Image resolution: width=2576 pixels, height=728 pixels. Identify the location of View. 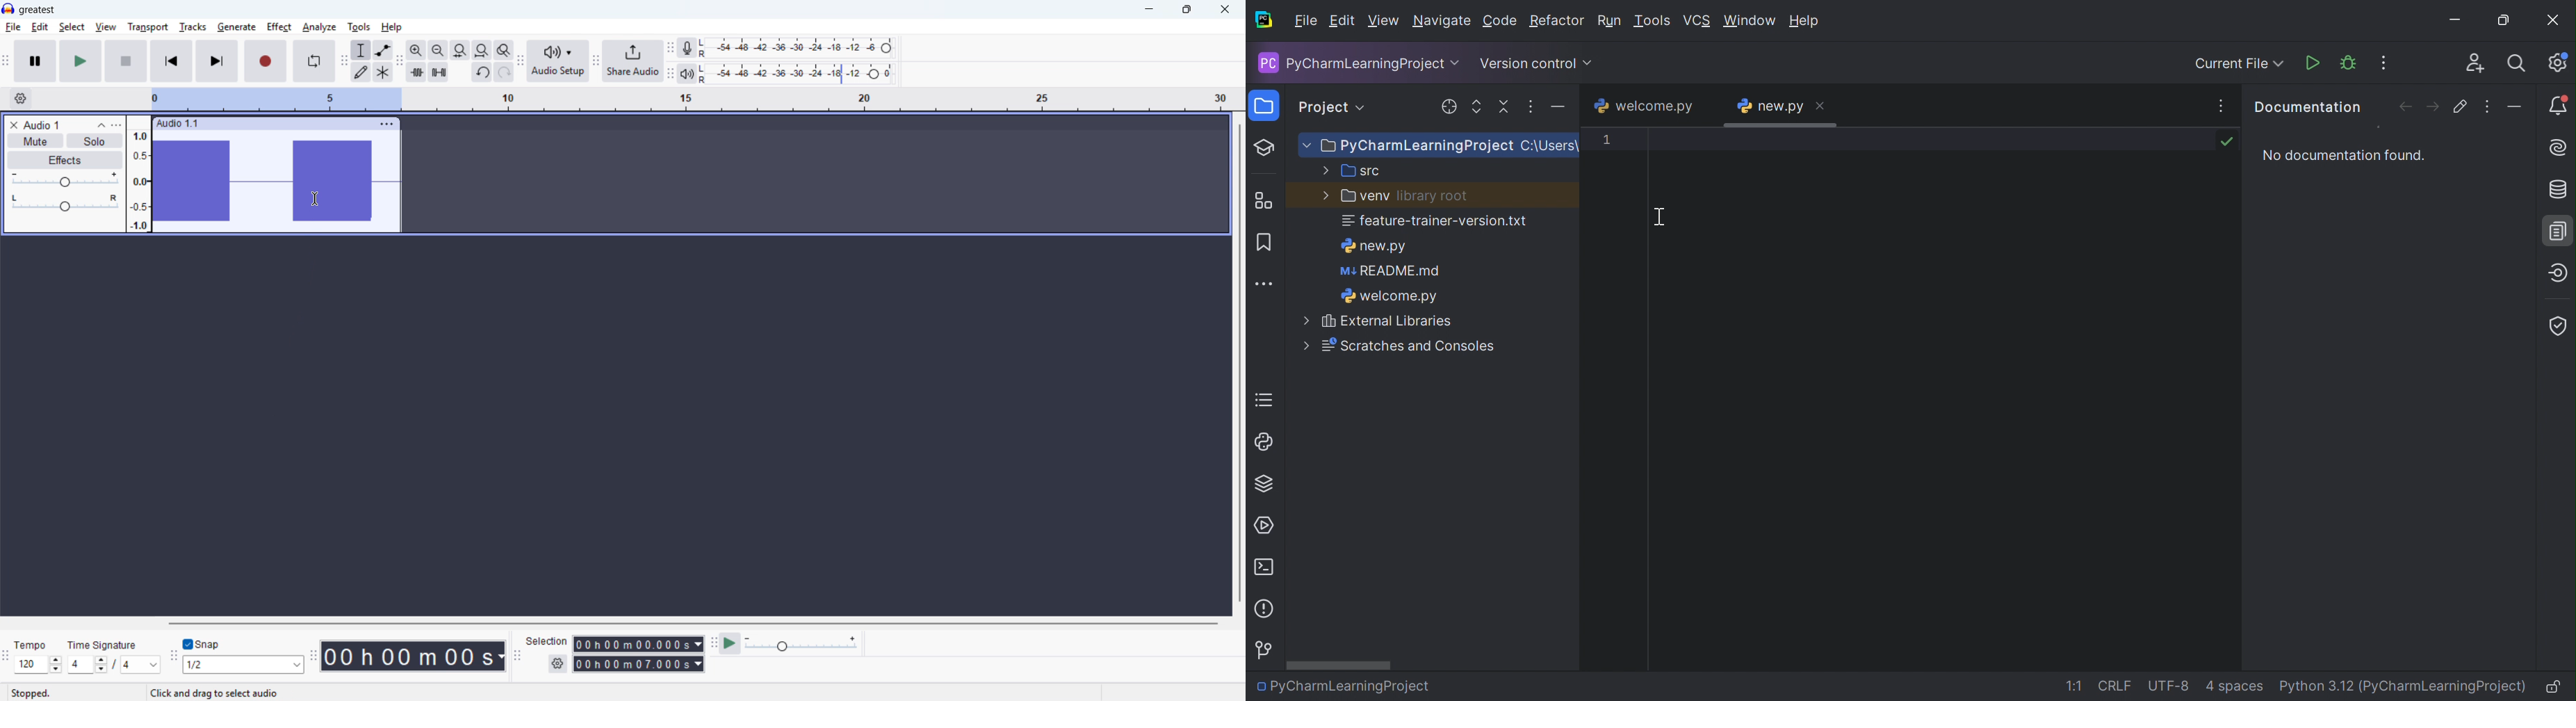
(1384, 21).